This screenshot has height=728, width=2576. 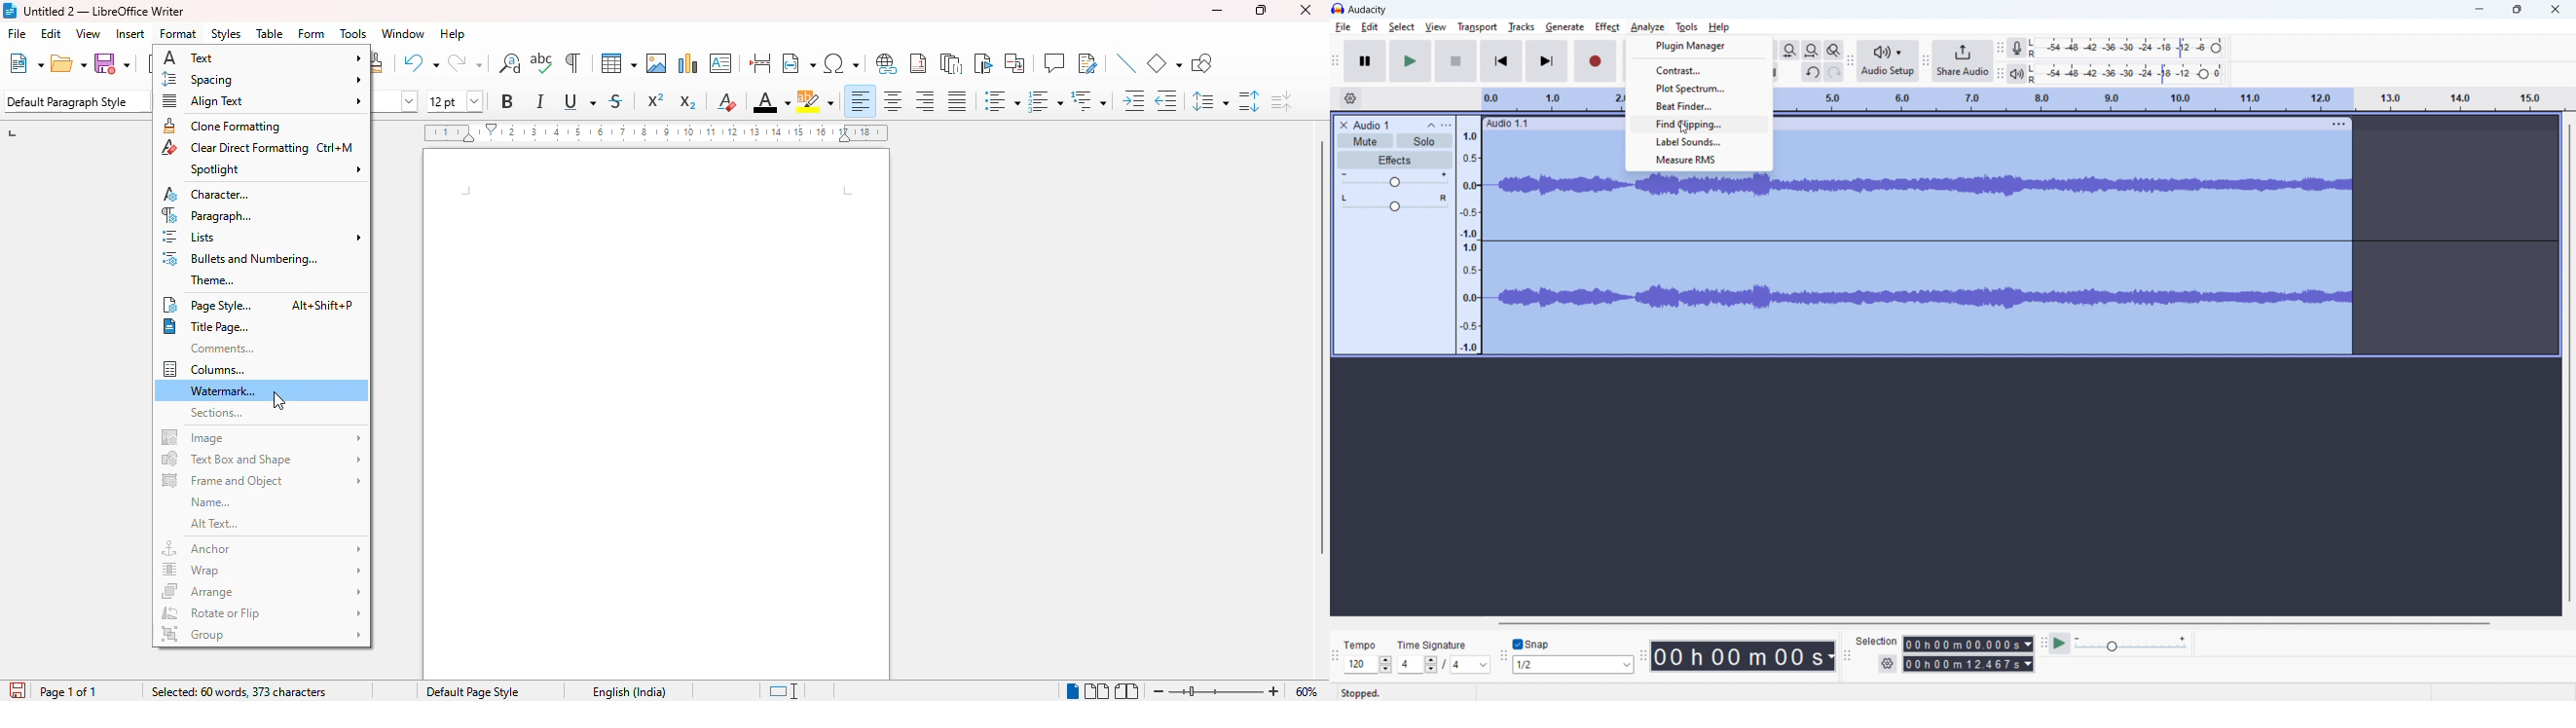 What do you see at coordinates (2061, 244) in the screenshot?
I see `track selected` at bounding box center [2061, 244].